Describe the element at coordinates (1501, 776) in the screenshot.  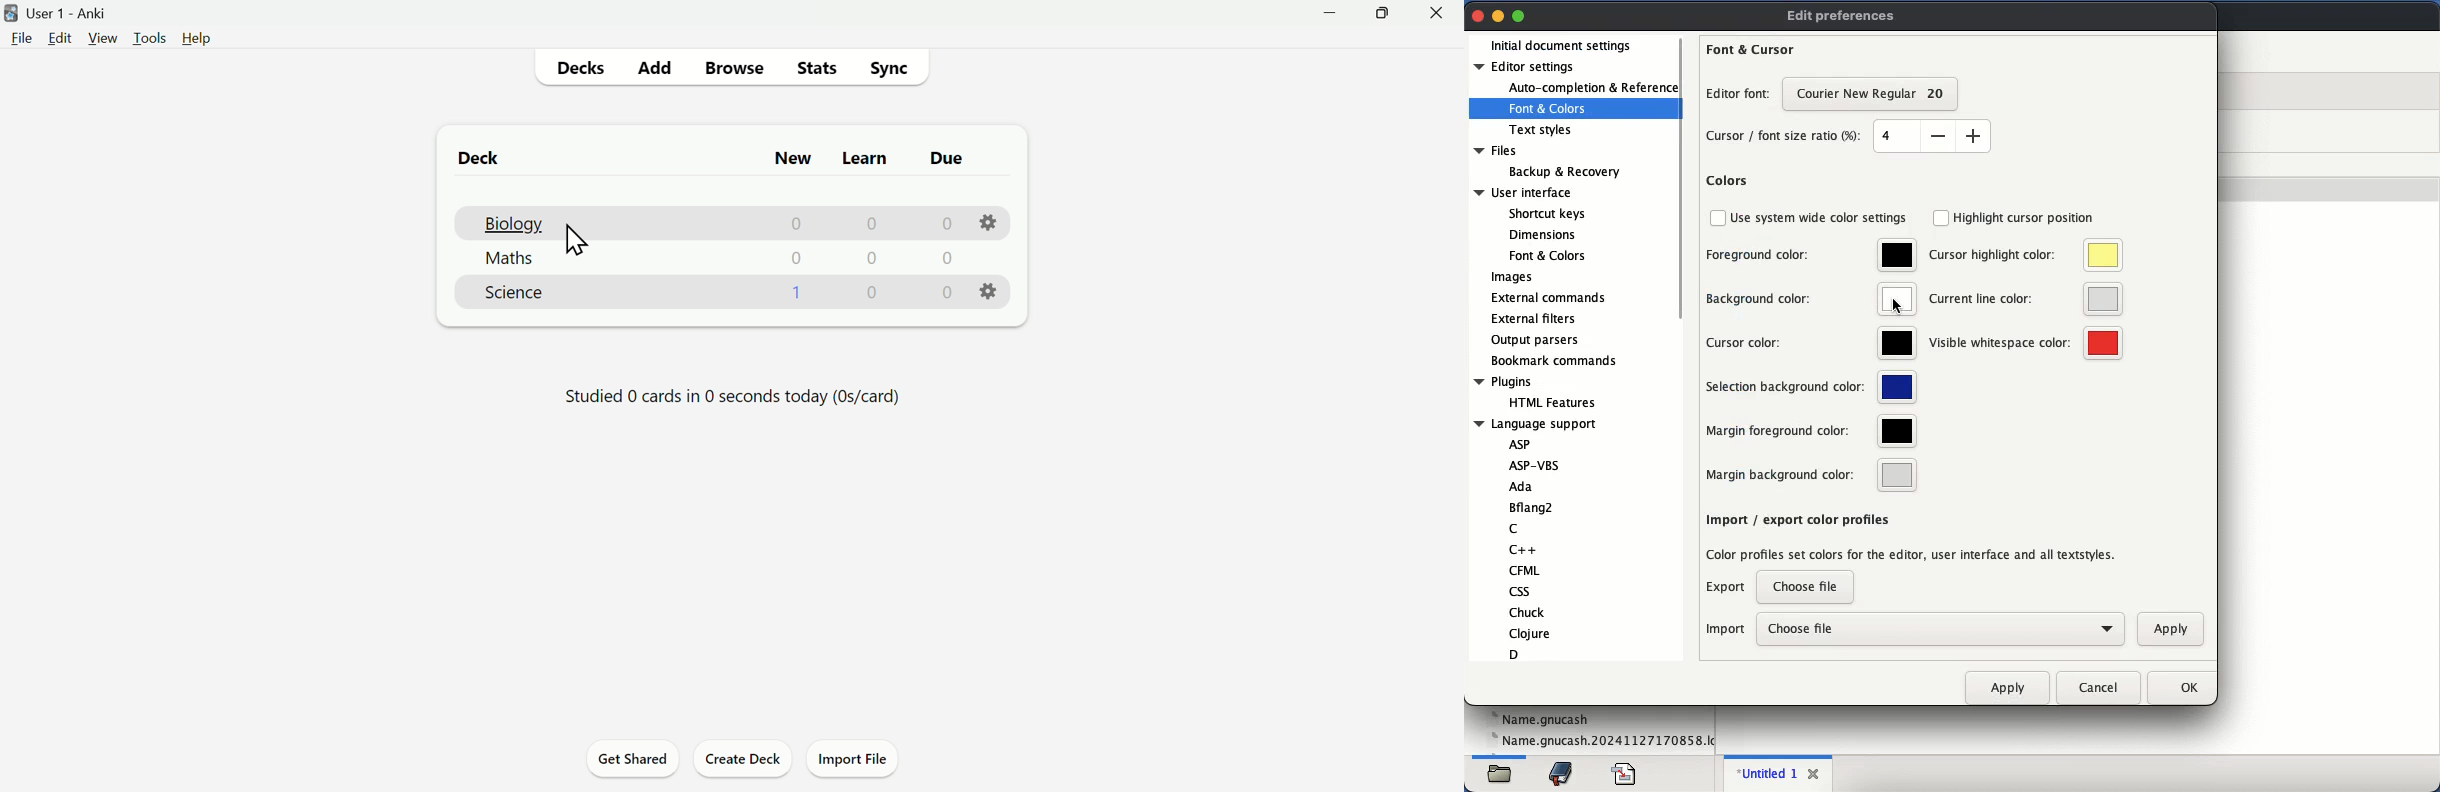
I see `file` at that location.